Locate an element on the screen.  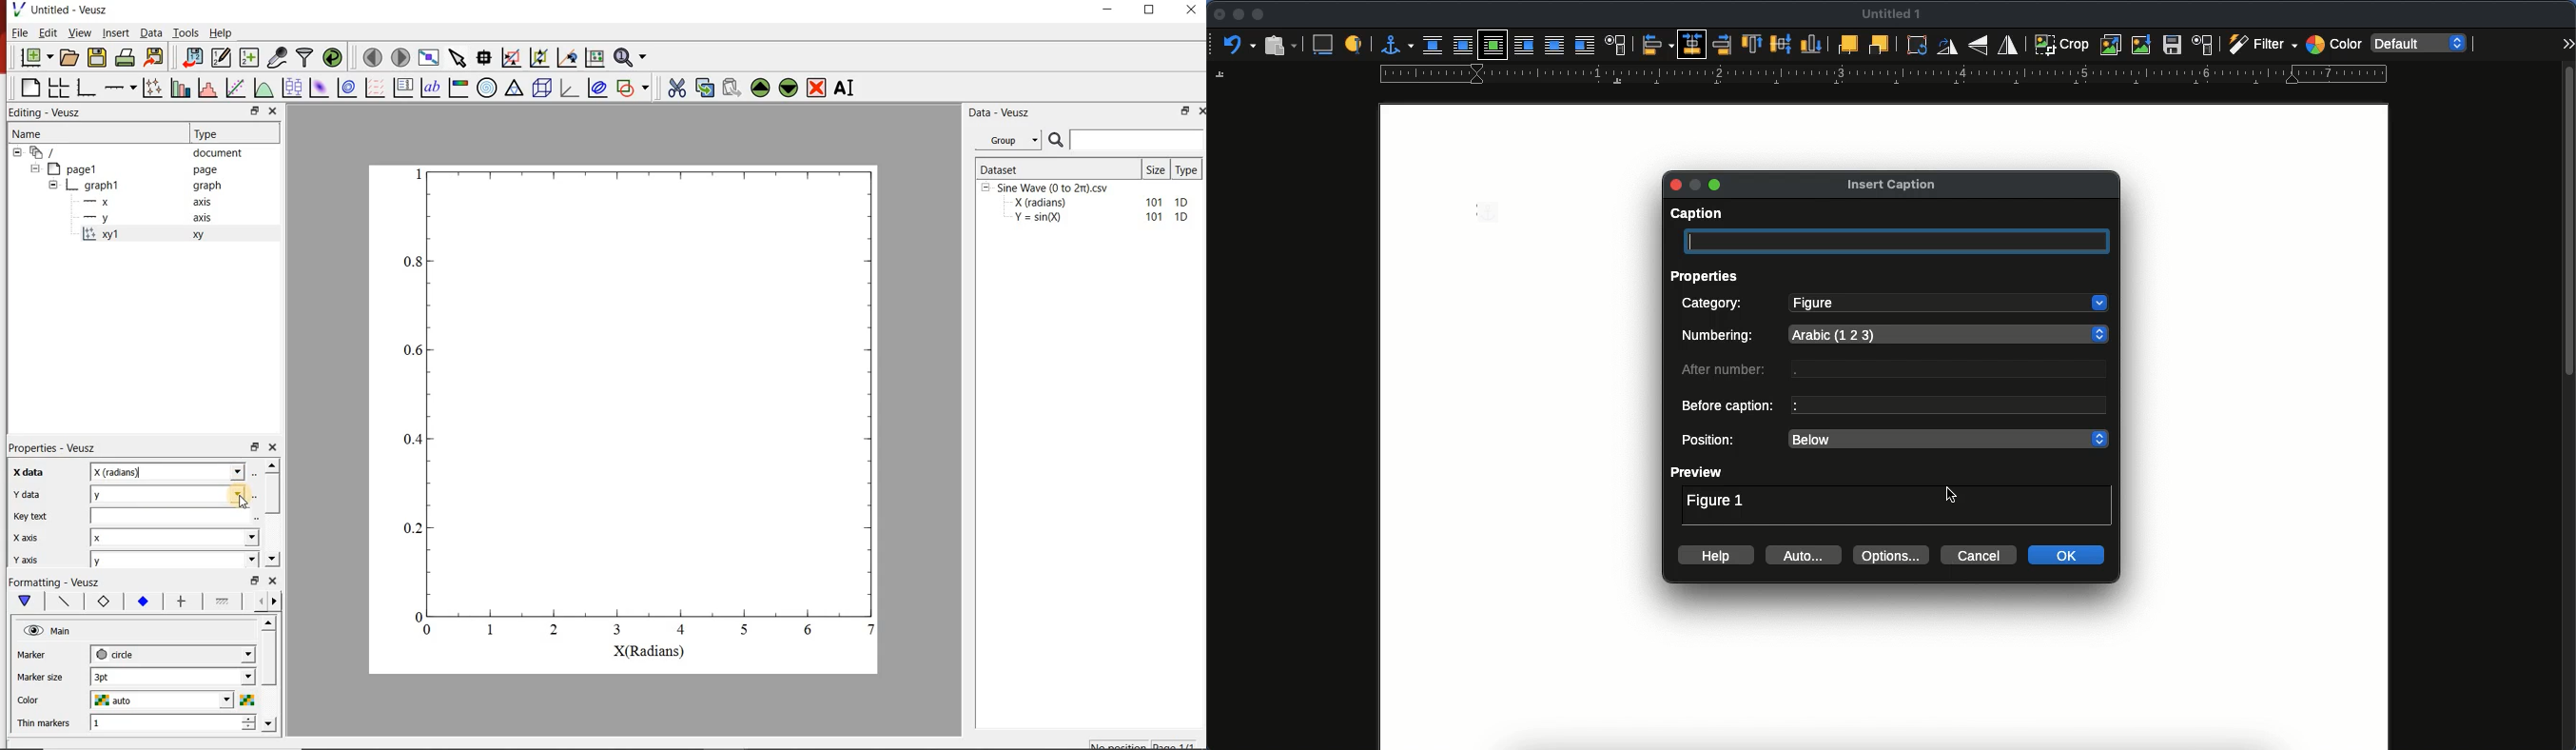
typing is located at coordinates (1900, 243).